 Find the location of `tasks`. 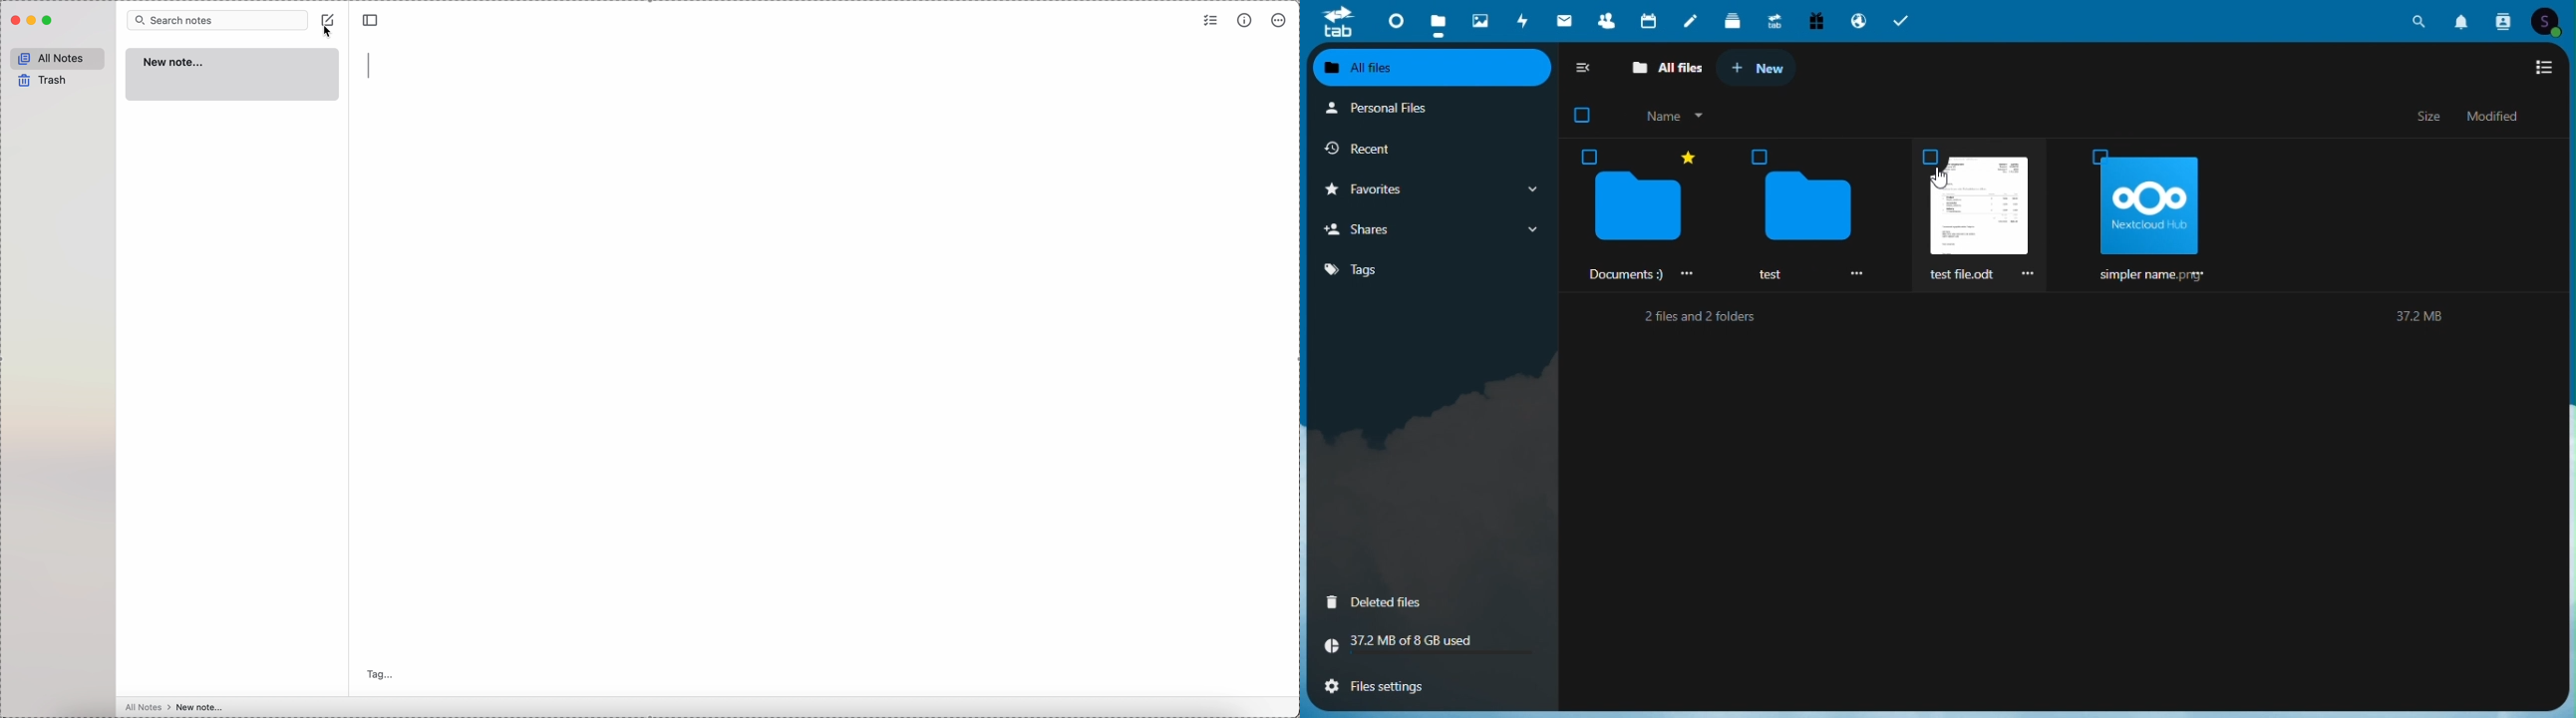

tasks is located at coordinates (1902, 21).